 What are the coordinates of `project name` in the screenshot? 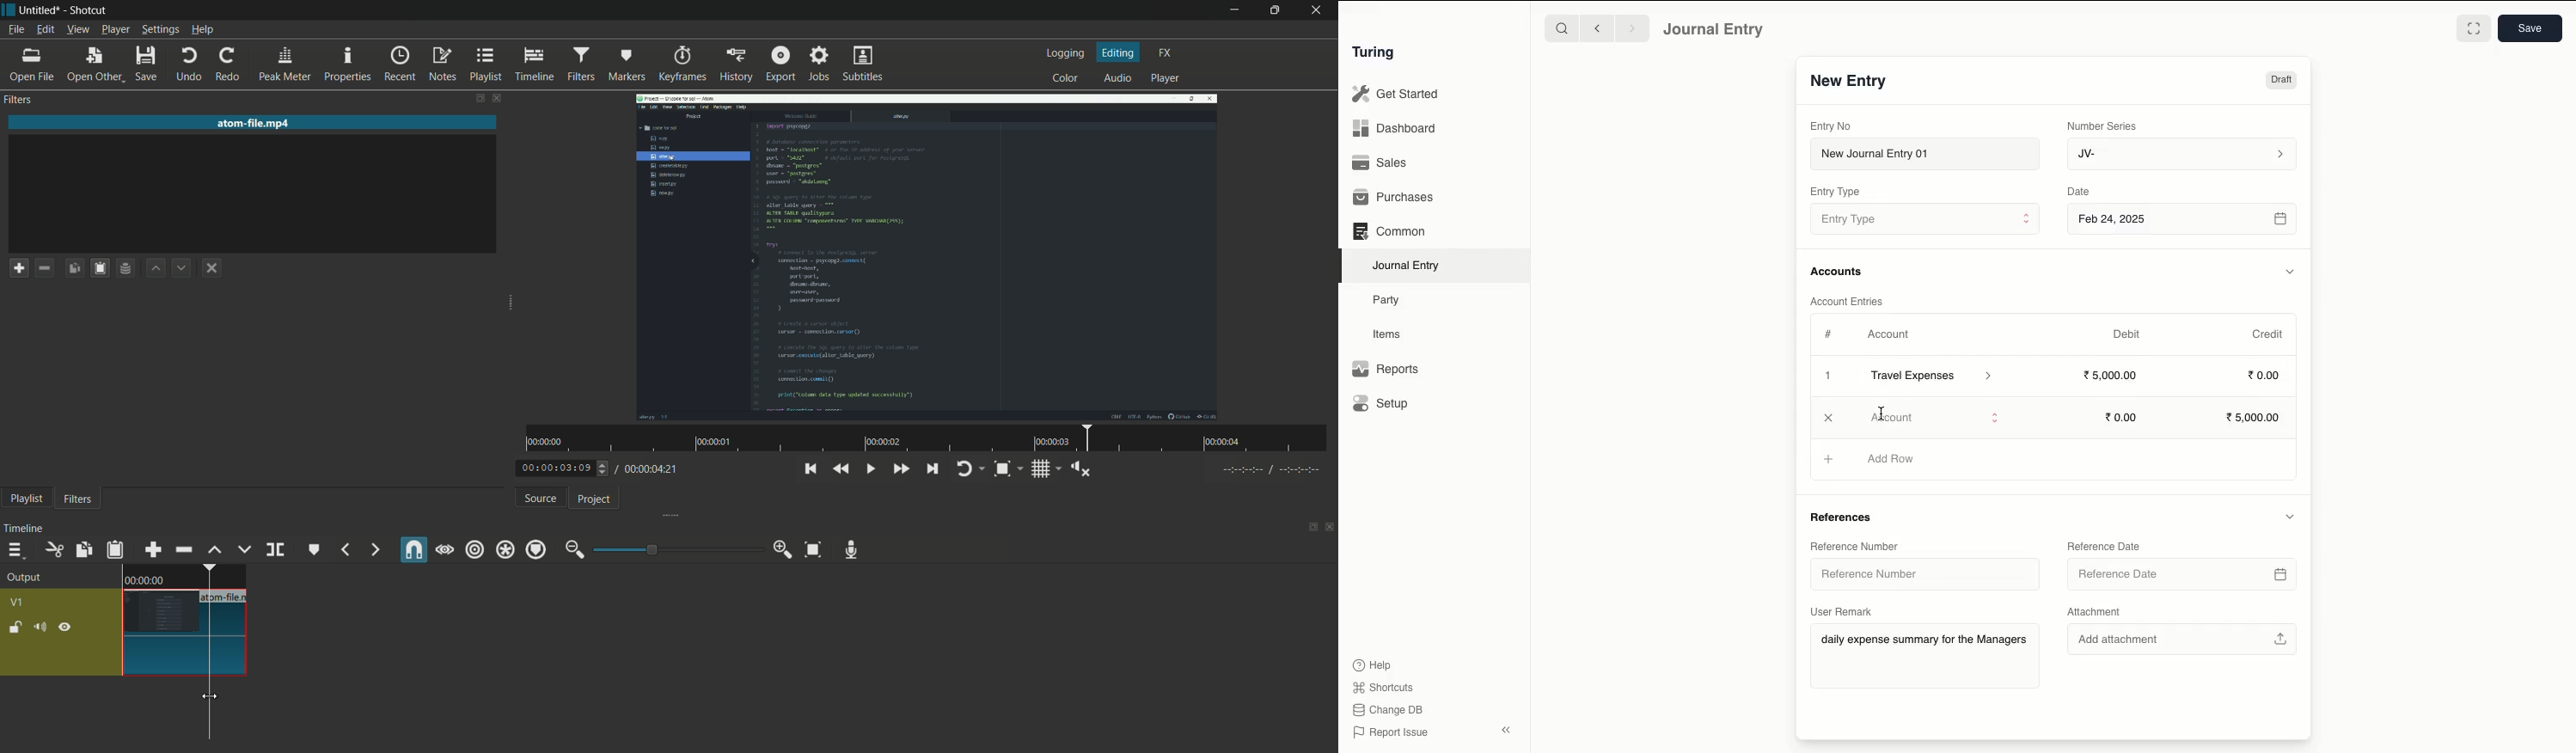 It's located at (39, 10).